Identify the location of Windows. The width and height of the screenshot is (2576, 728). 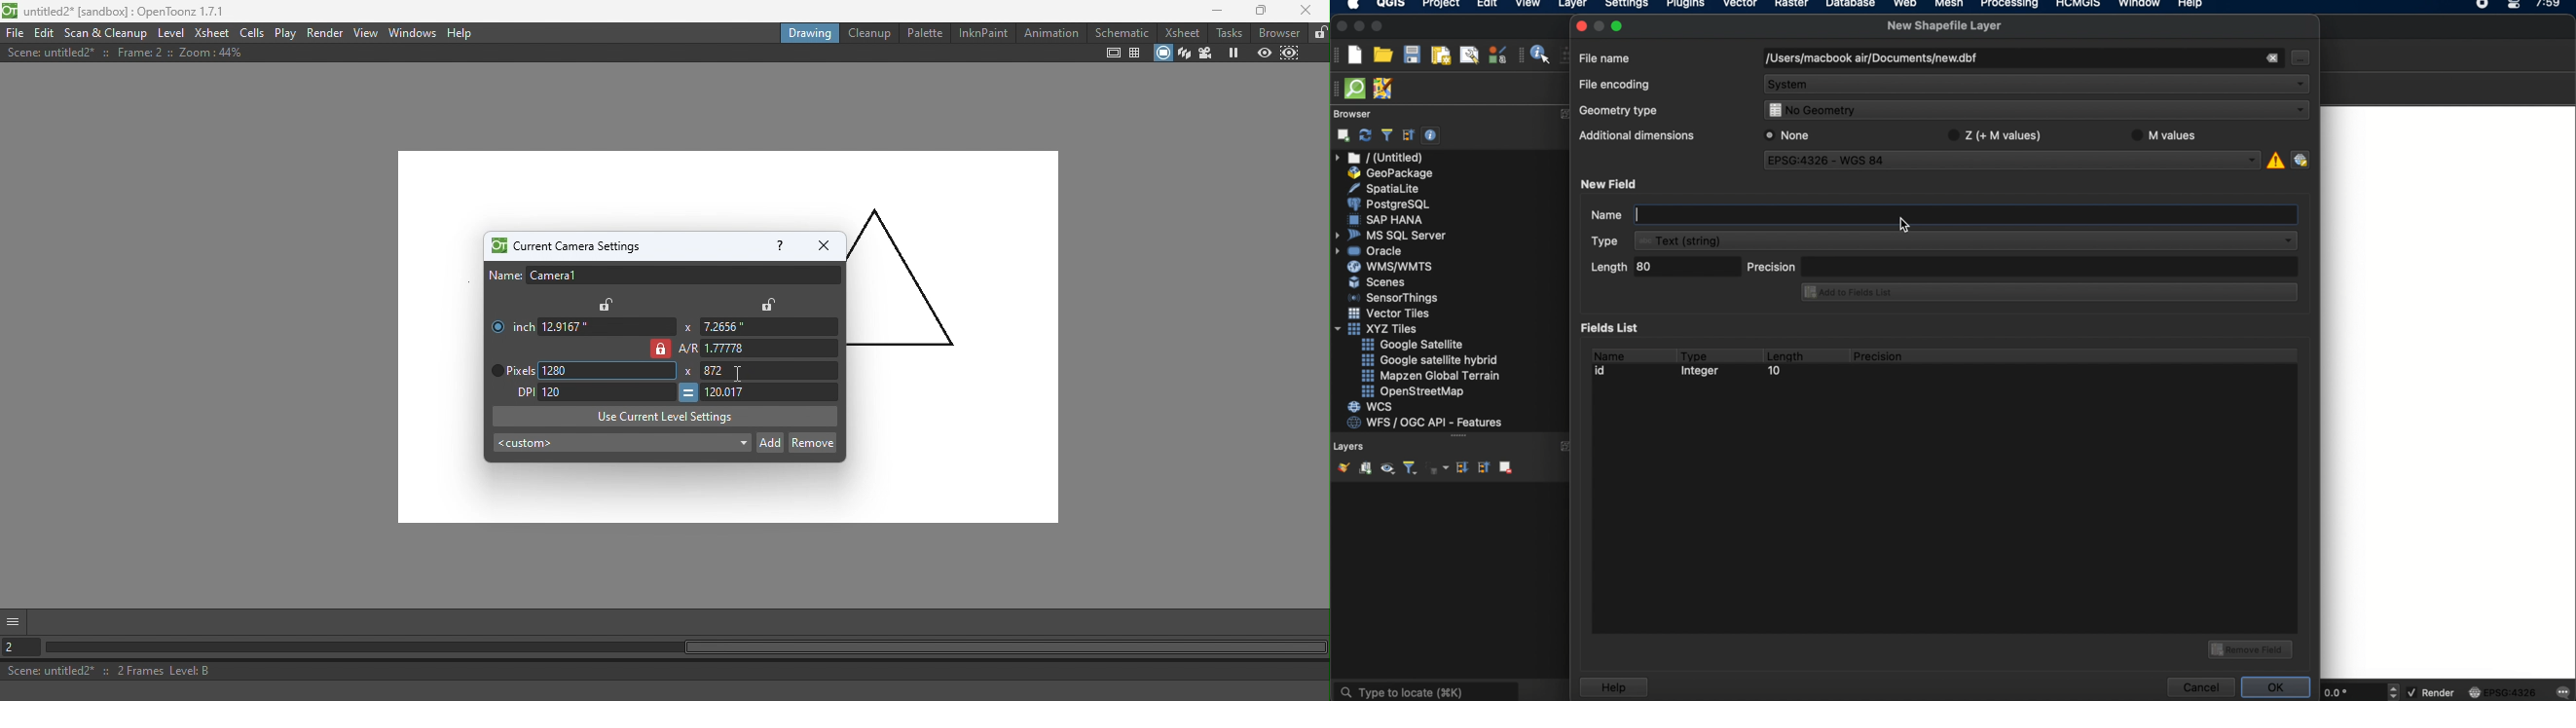
(413, 32).